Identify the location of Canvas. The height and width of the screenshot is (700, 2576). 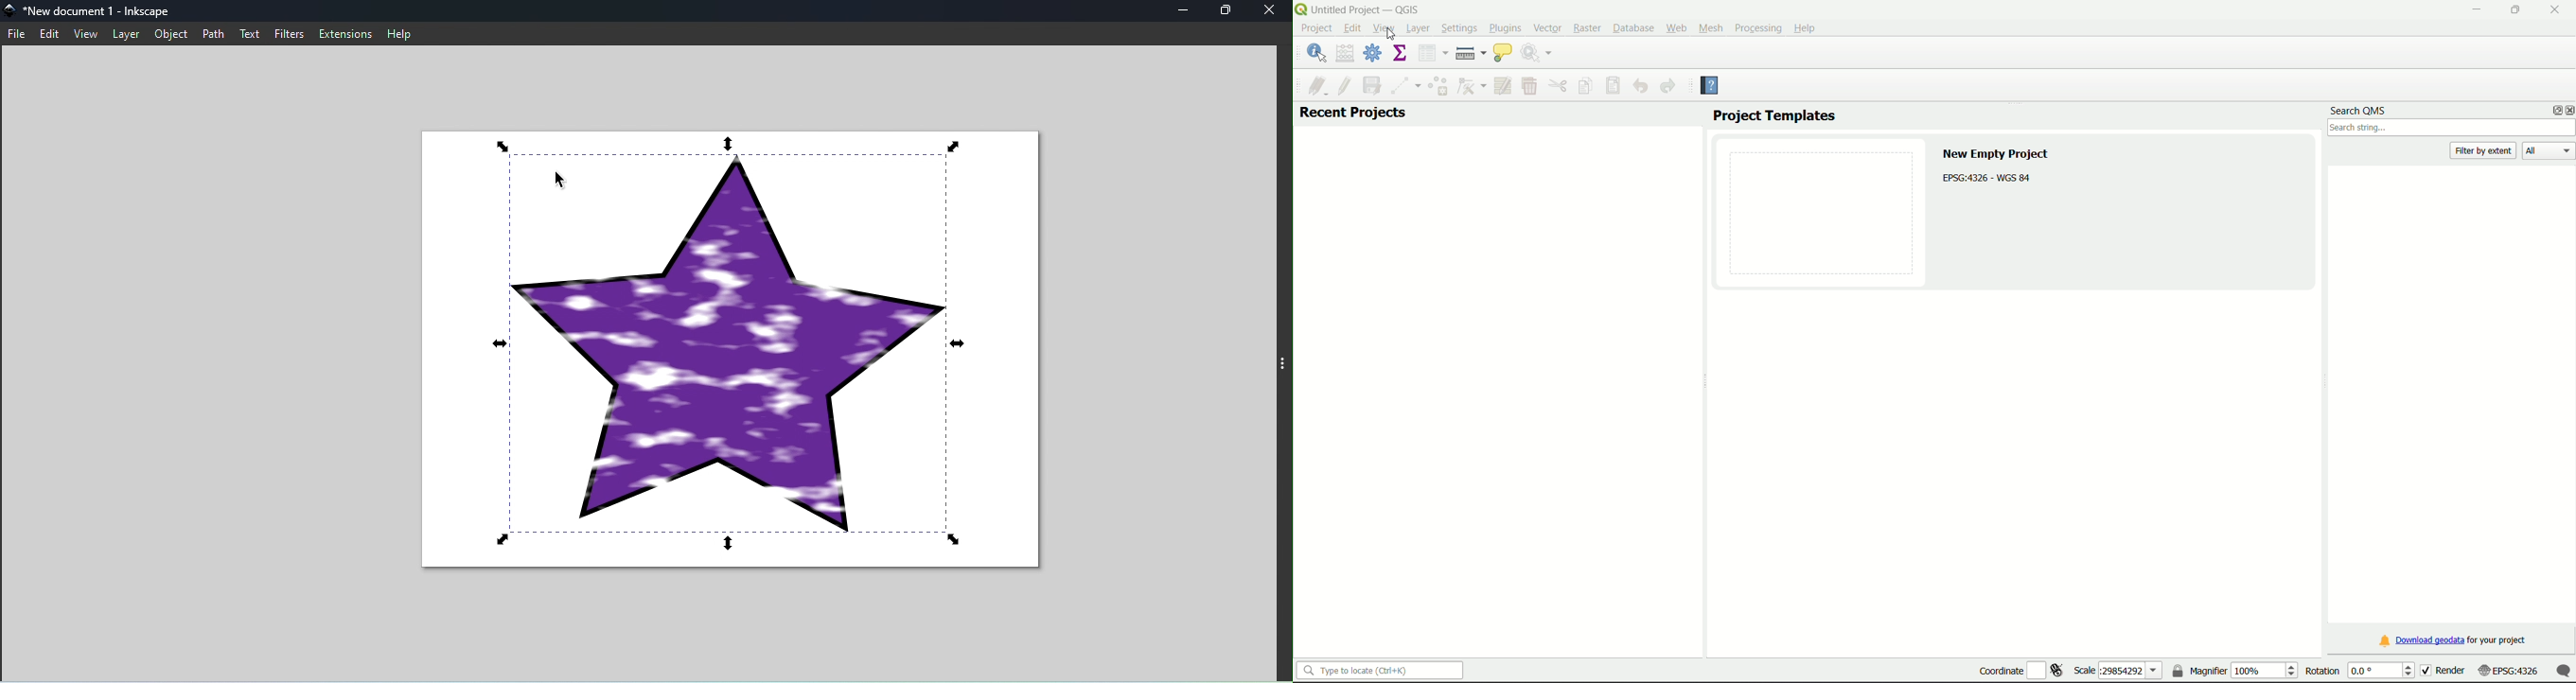
(733, 353).